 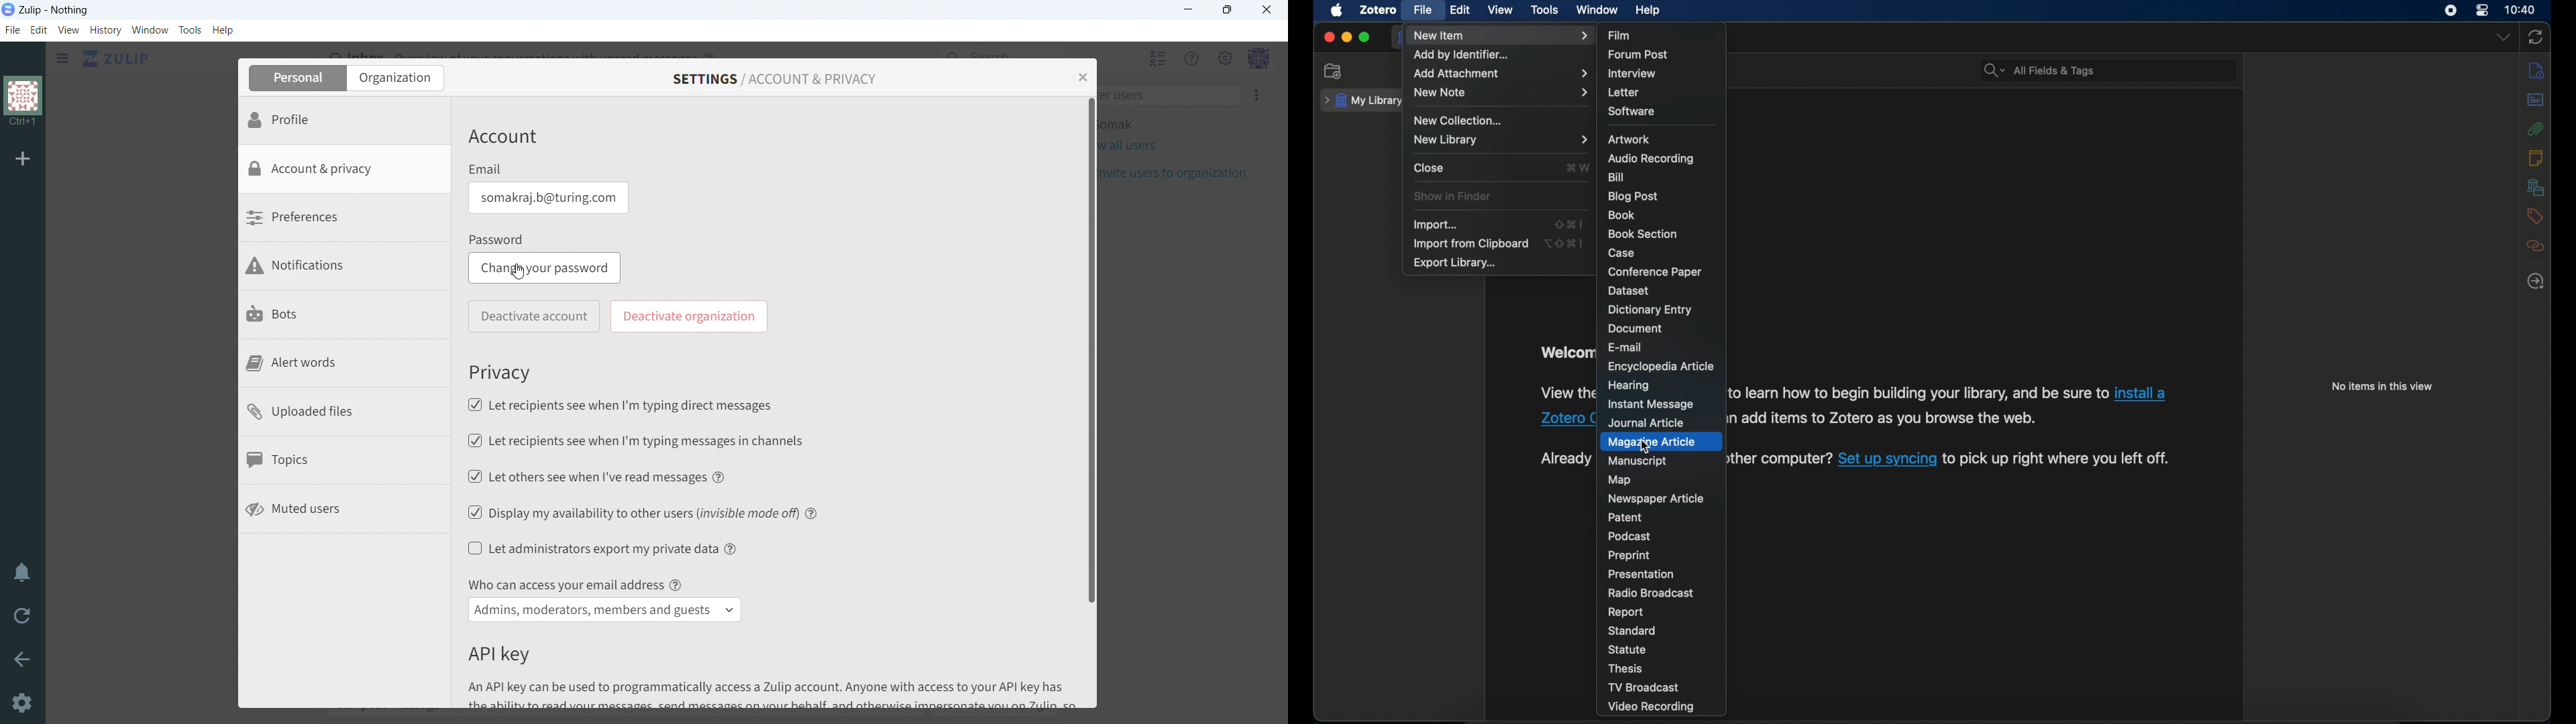 What do you see at coordinates (1625, 518) in the screenshot?
I see `patent` at bounding box center [1625, 518].